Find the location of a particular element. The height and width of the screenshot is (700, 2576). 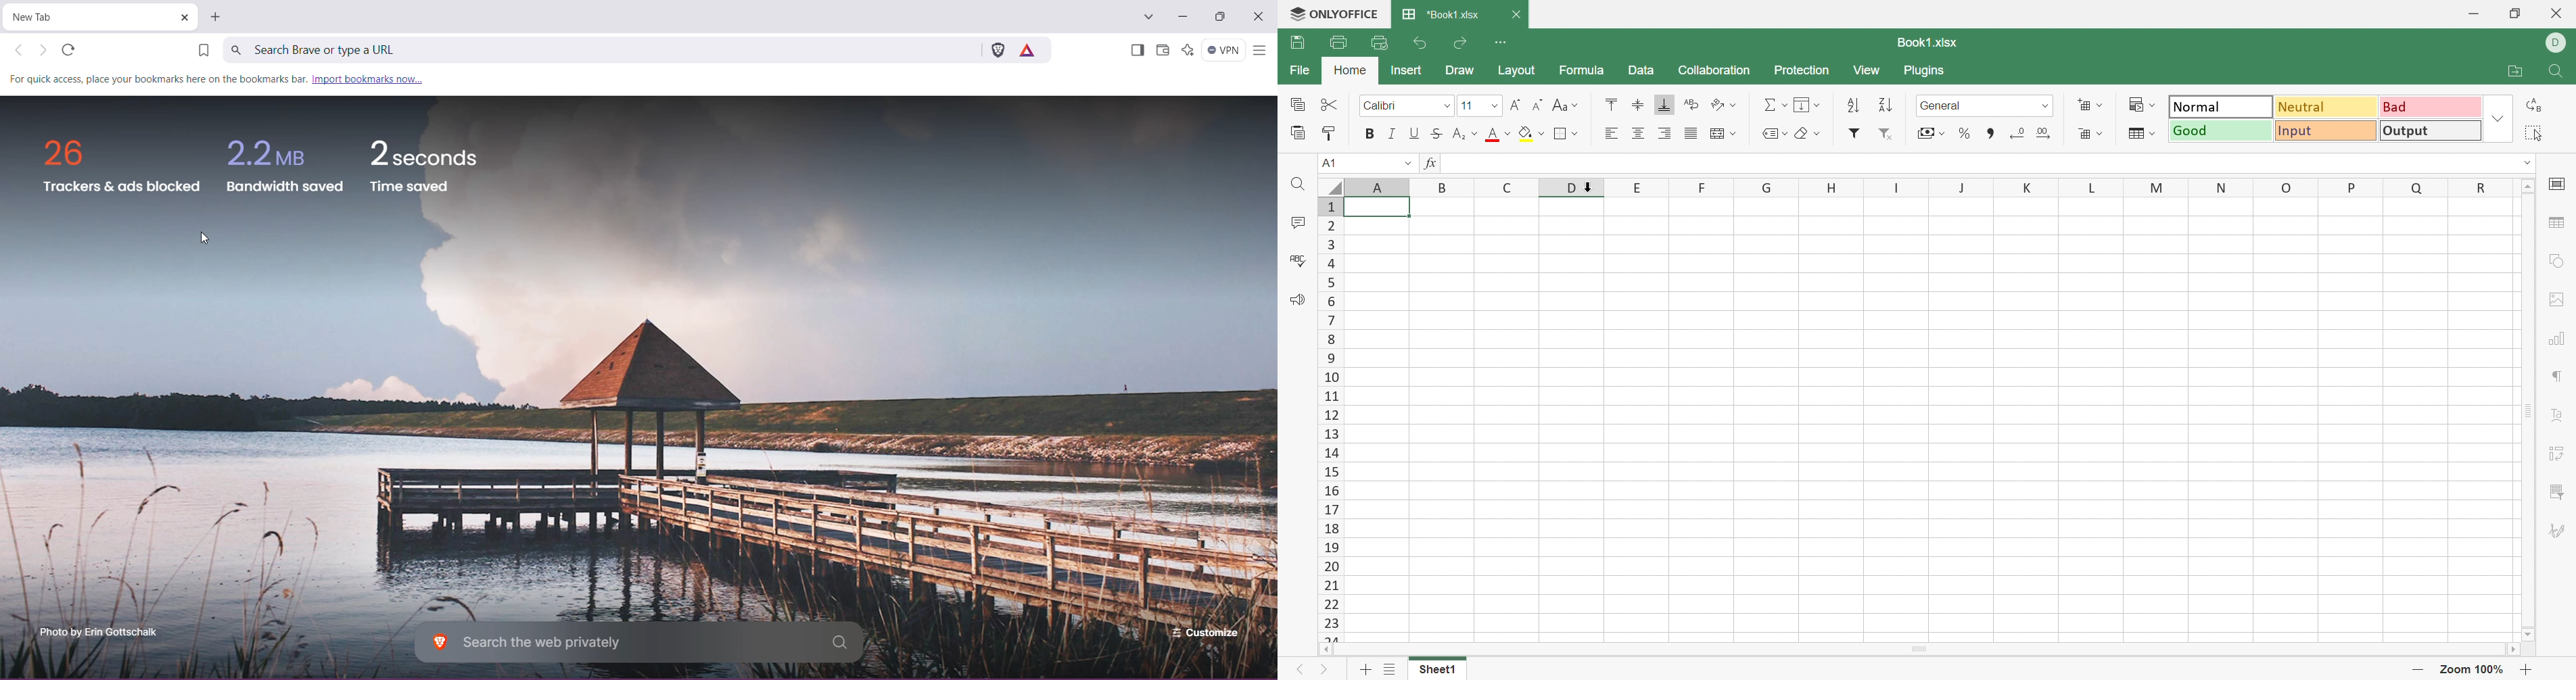

*Book1.xlsx is located at coordinates (1441, 11).